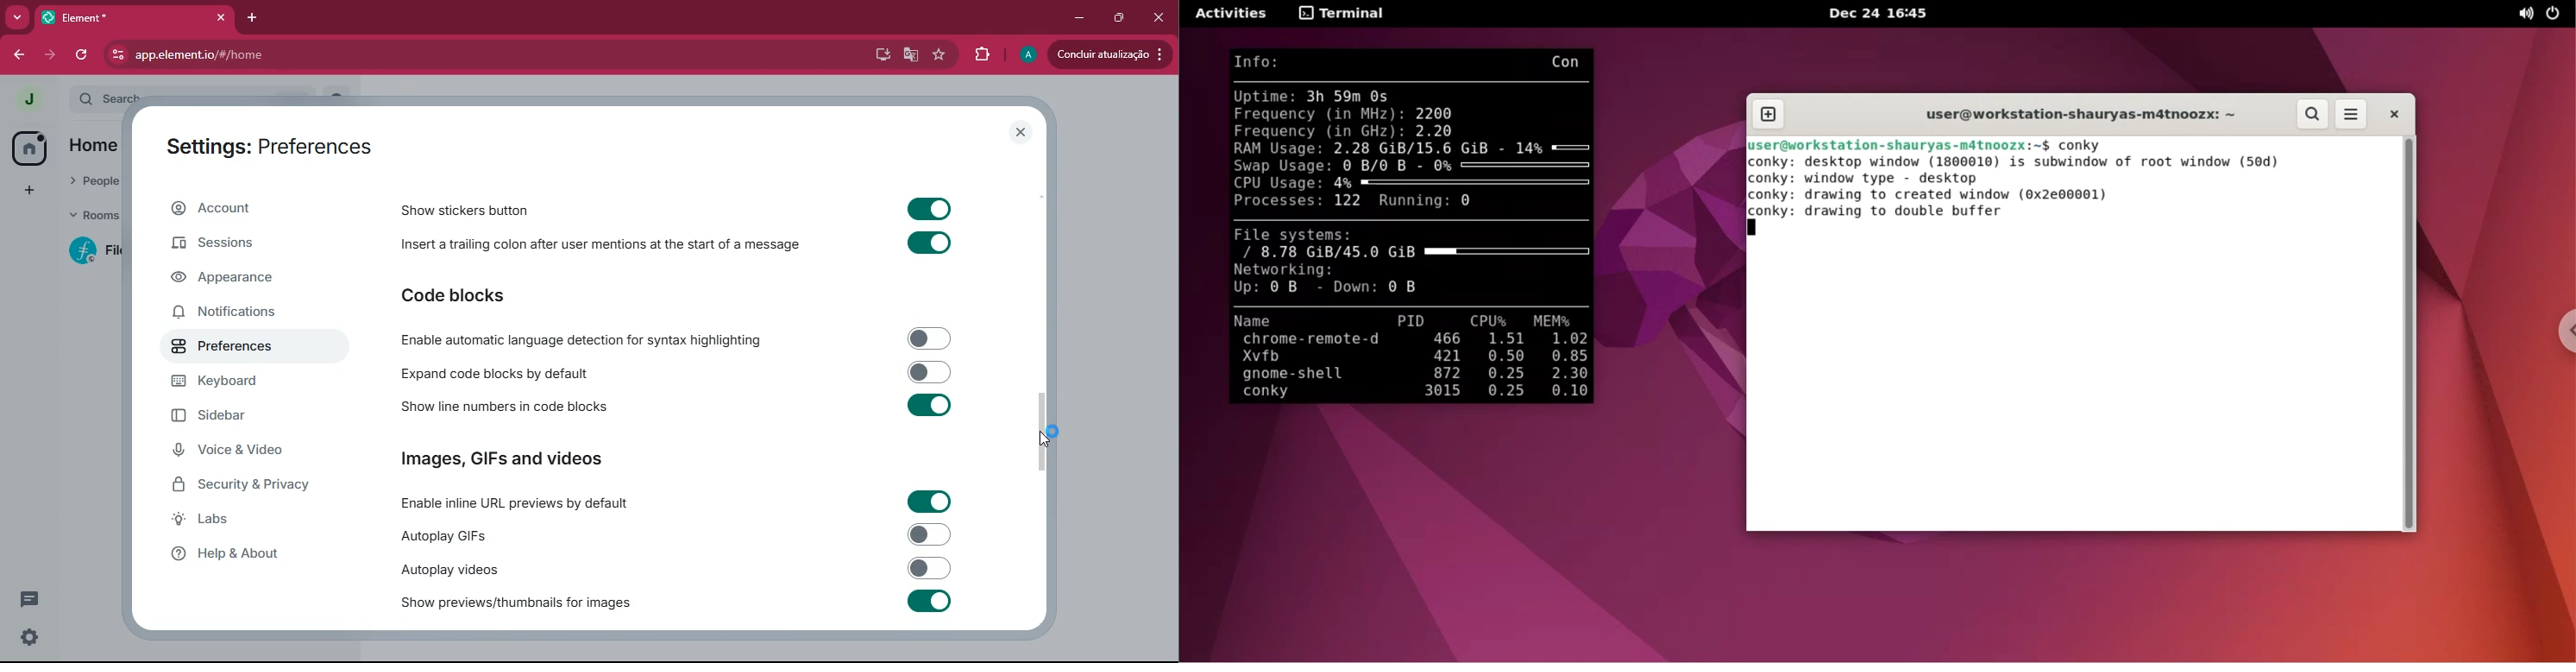 The height and width of the screenshot is (672, 2576). I want to click on add tab, so click(254, 17).